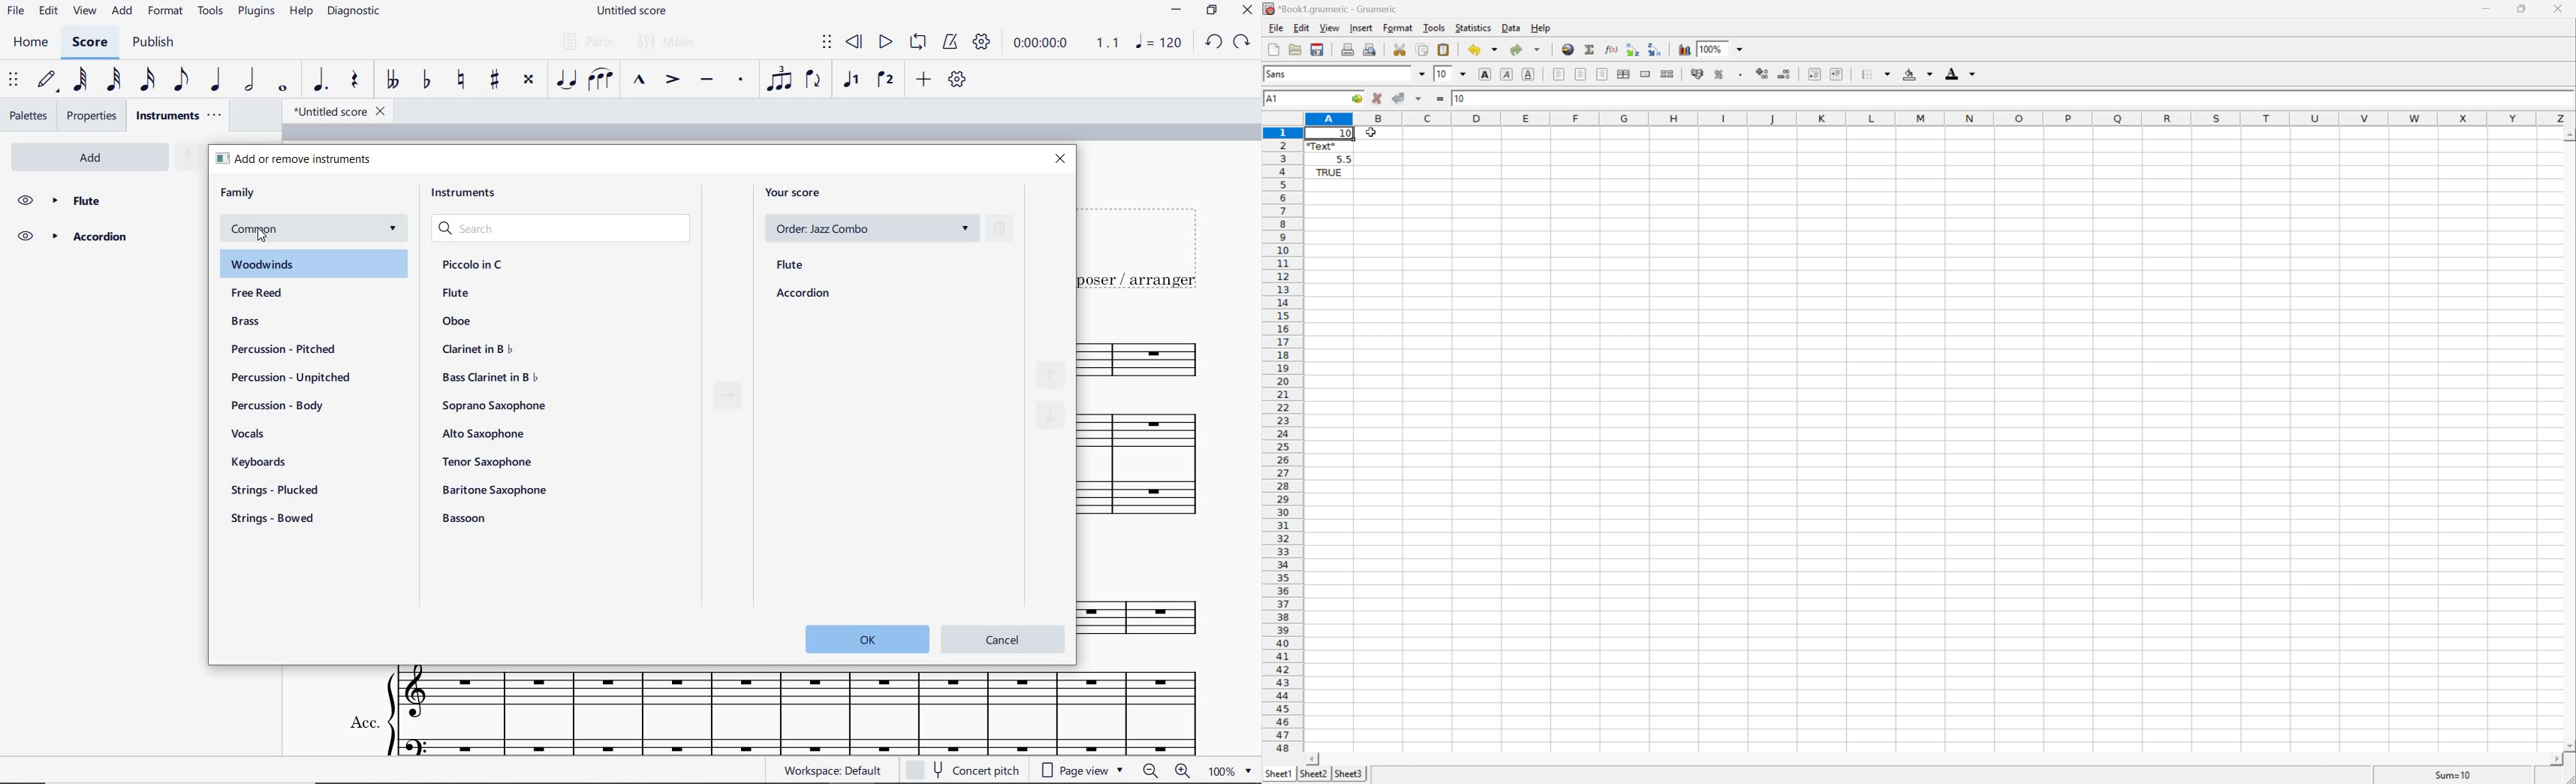 Image resolution: width=2576 pixels, height=784 pixels. Describe the element at coordinates (86, 11) in the screenshot. I see `VIEW` at that location.